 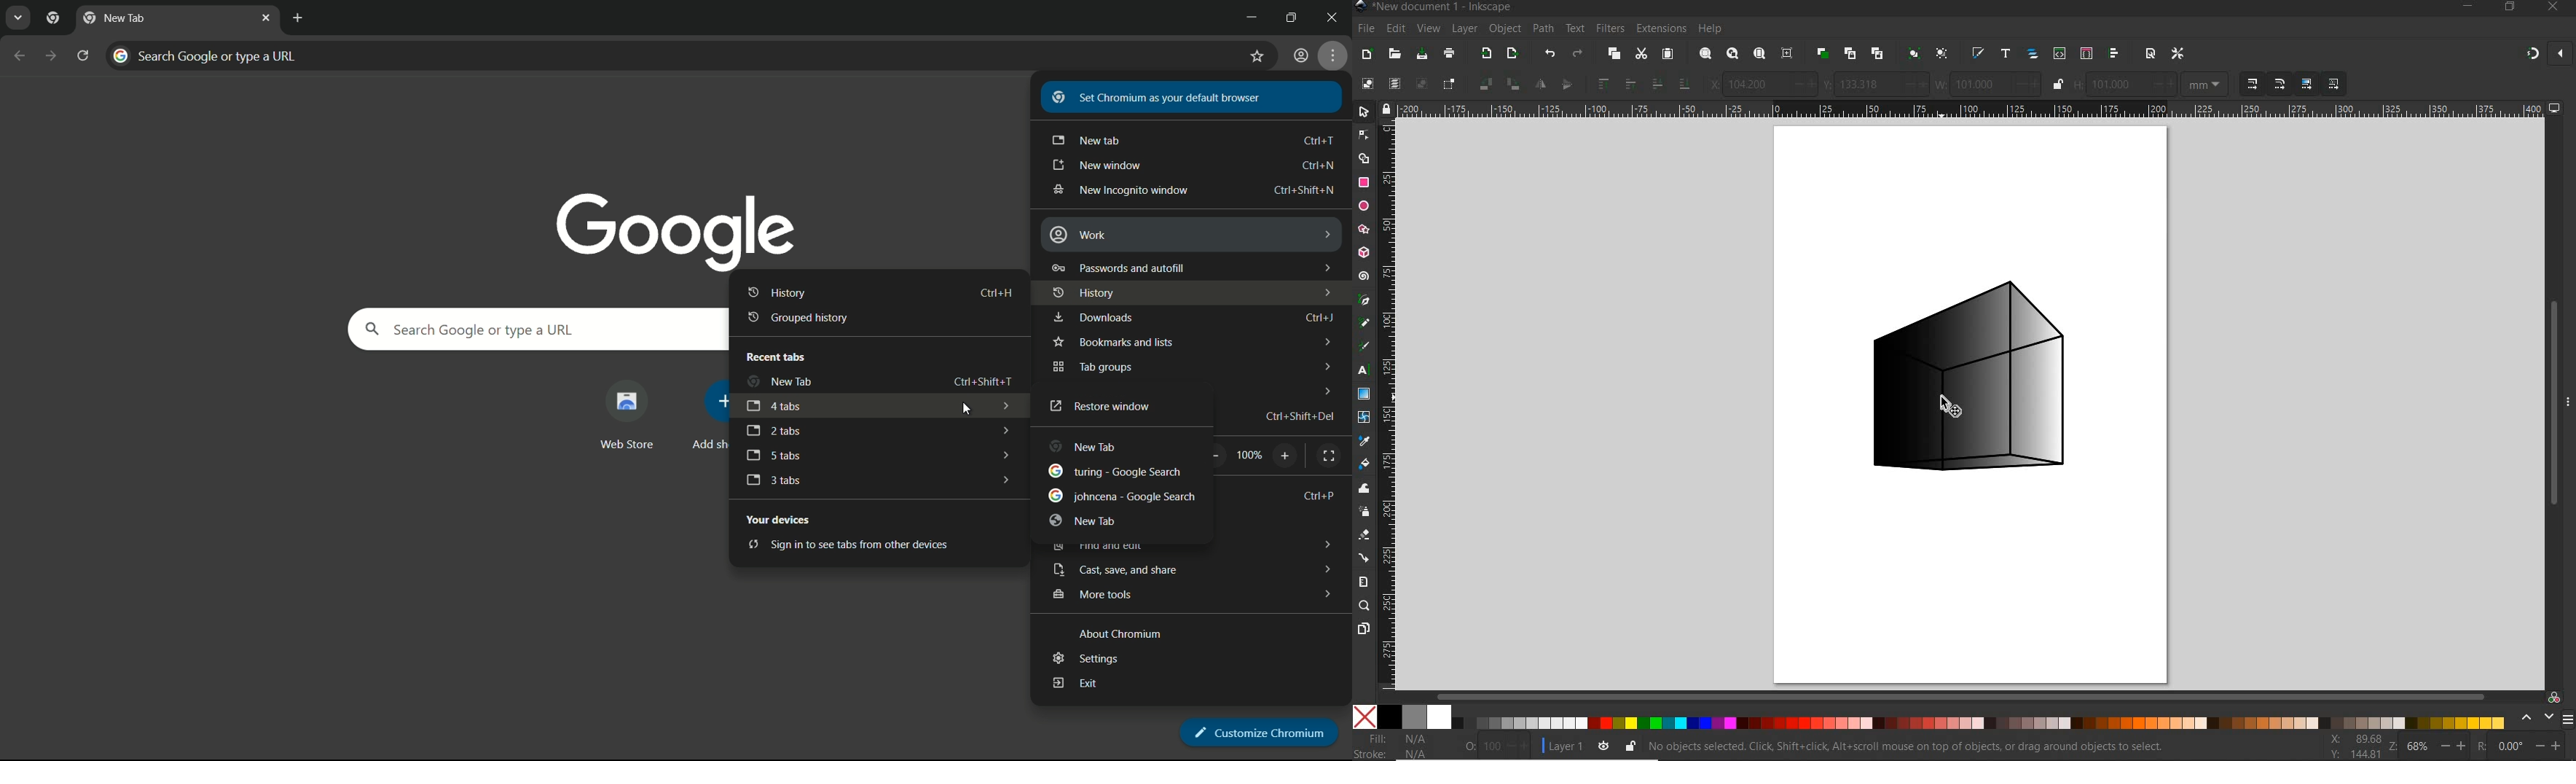 I want to click on dropdown arrows, so click(x=1325, y=232).